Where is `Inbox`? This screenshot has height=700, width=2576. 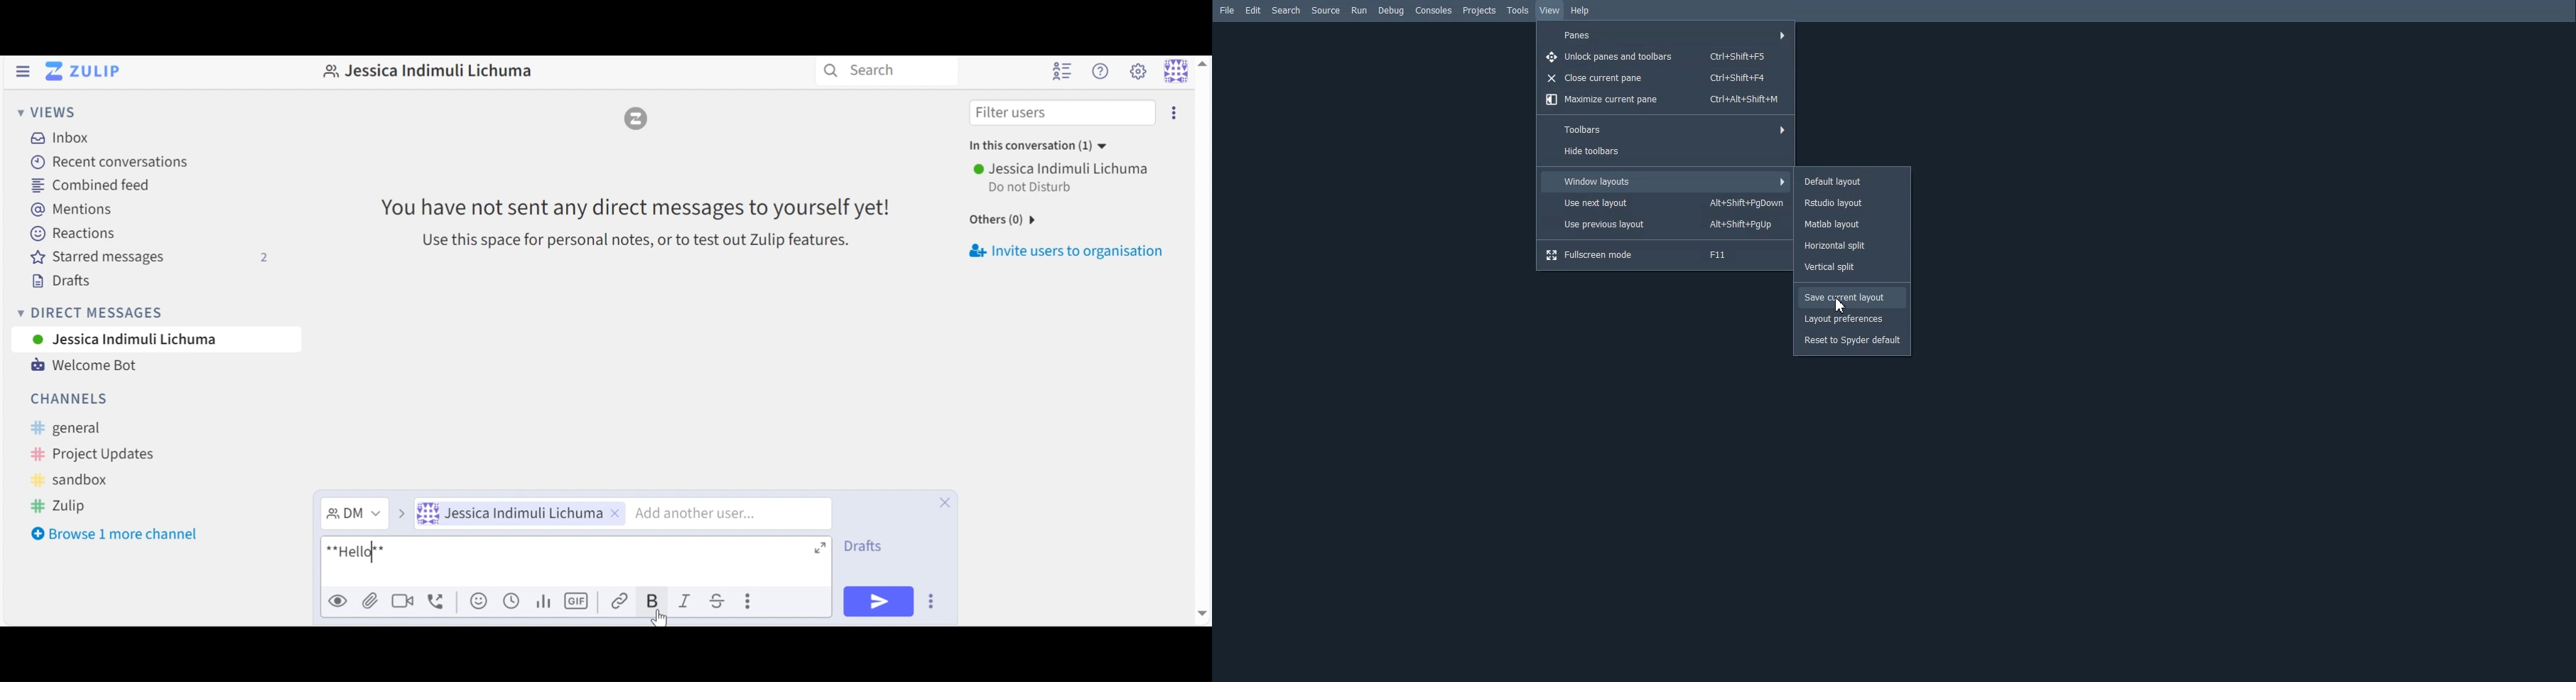 Inbox is located at coordinates (58, 138).